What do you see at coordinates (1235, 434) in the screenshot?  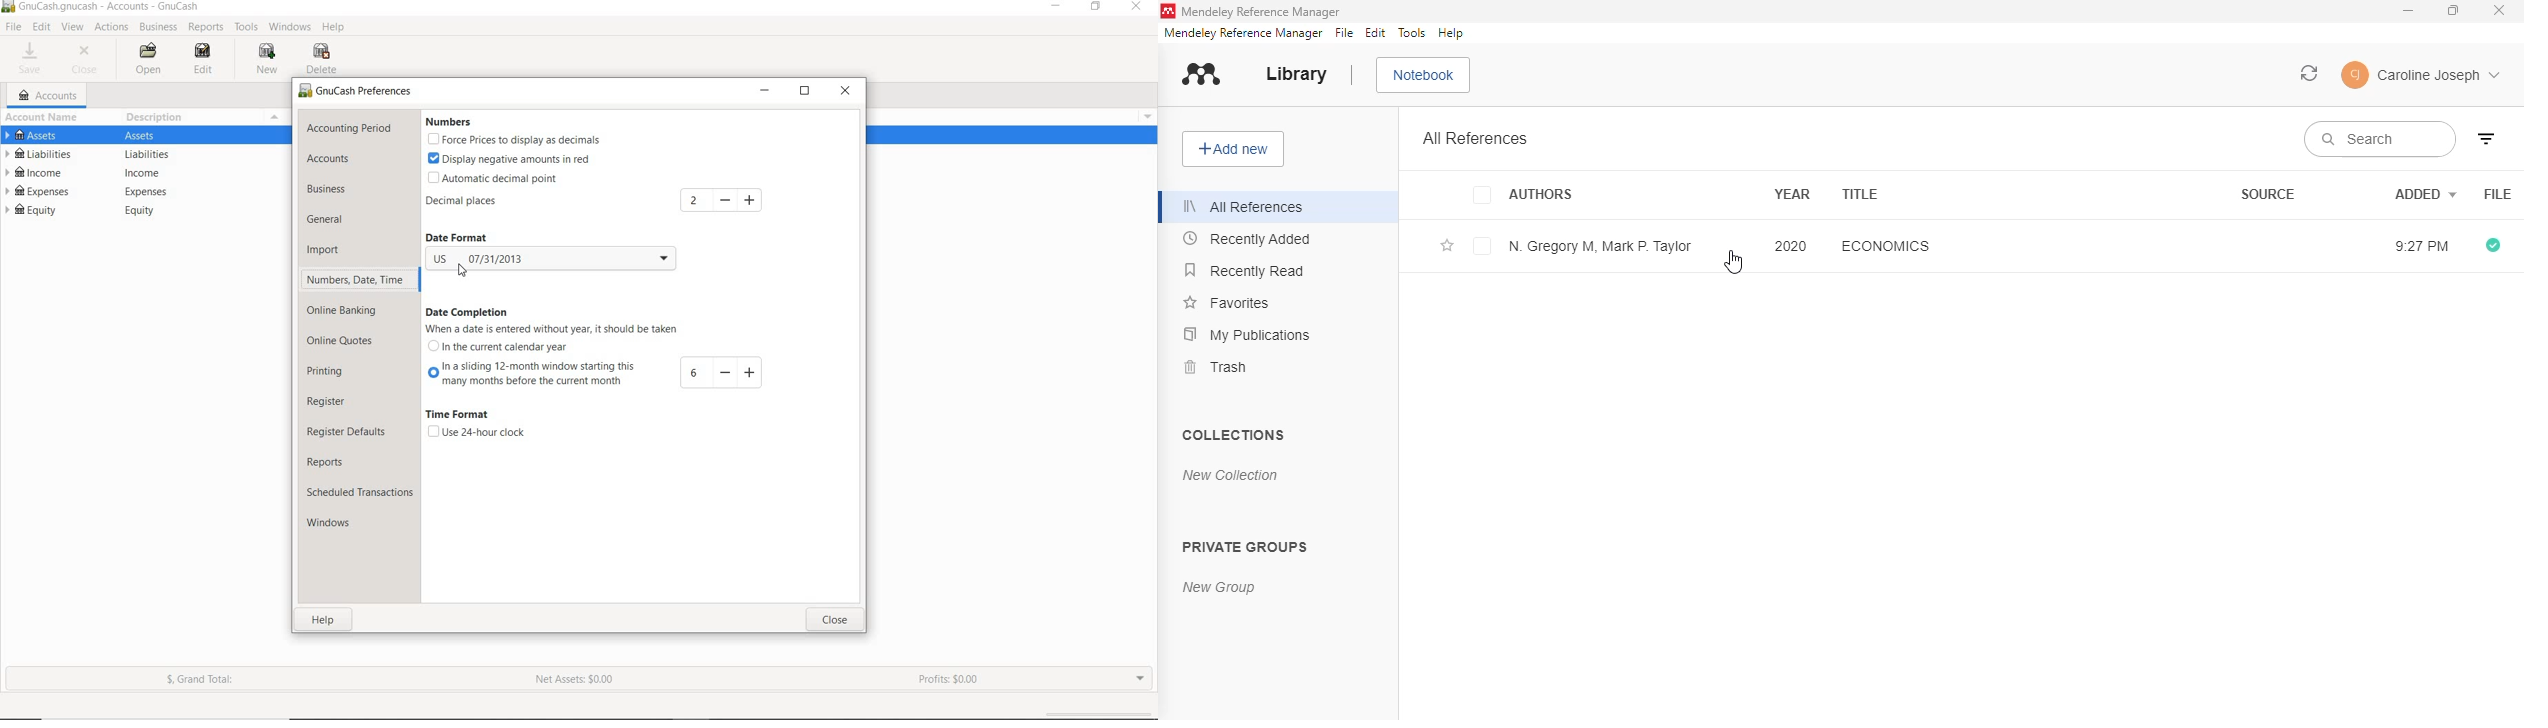 I see `collections` at bounding box center [1235, 434].